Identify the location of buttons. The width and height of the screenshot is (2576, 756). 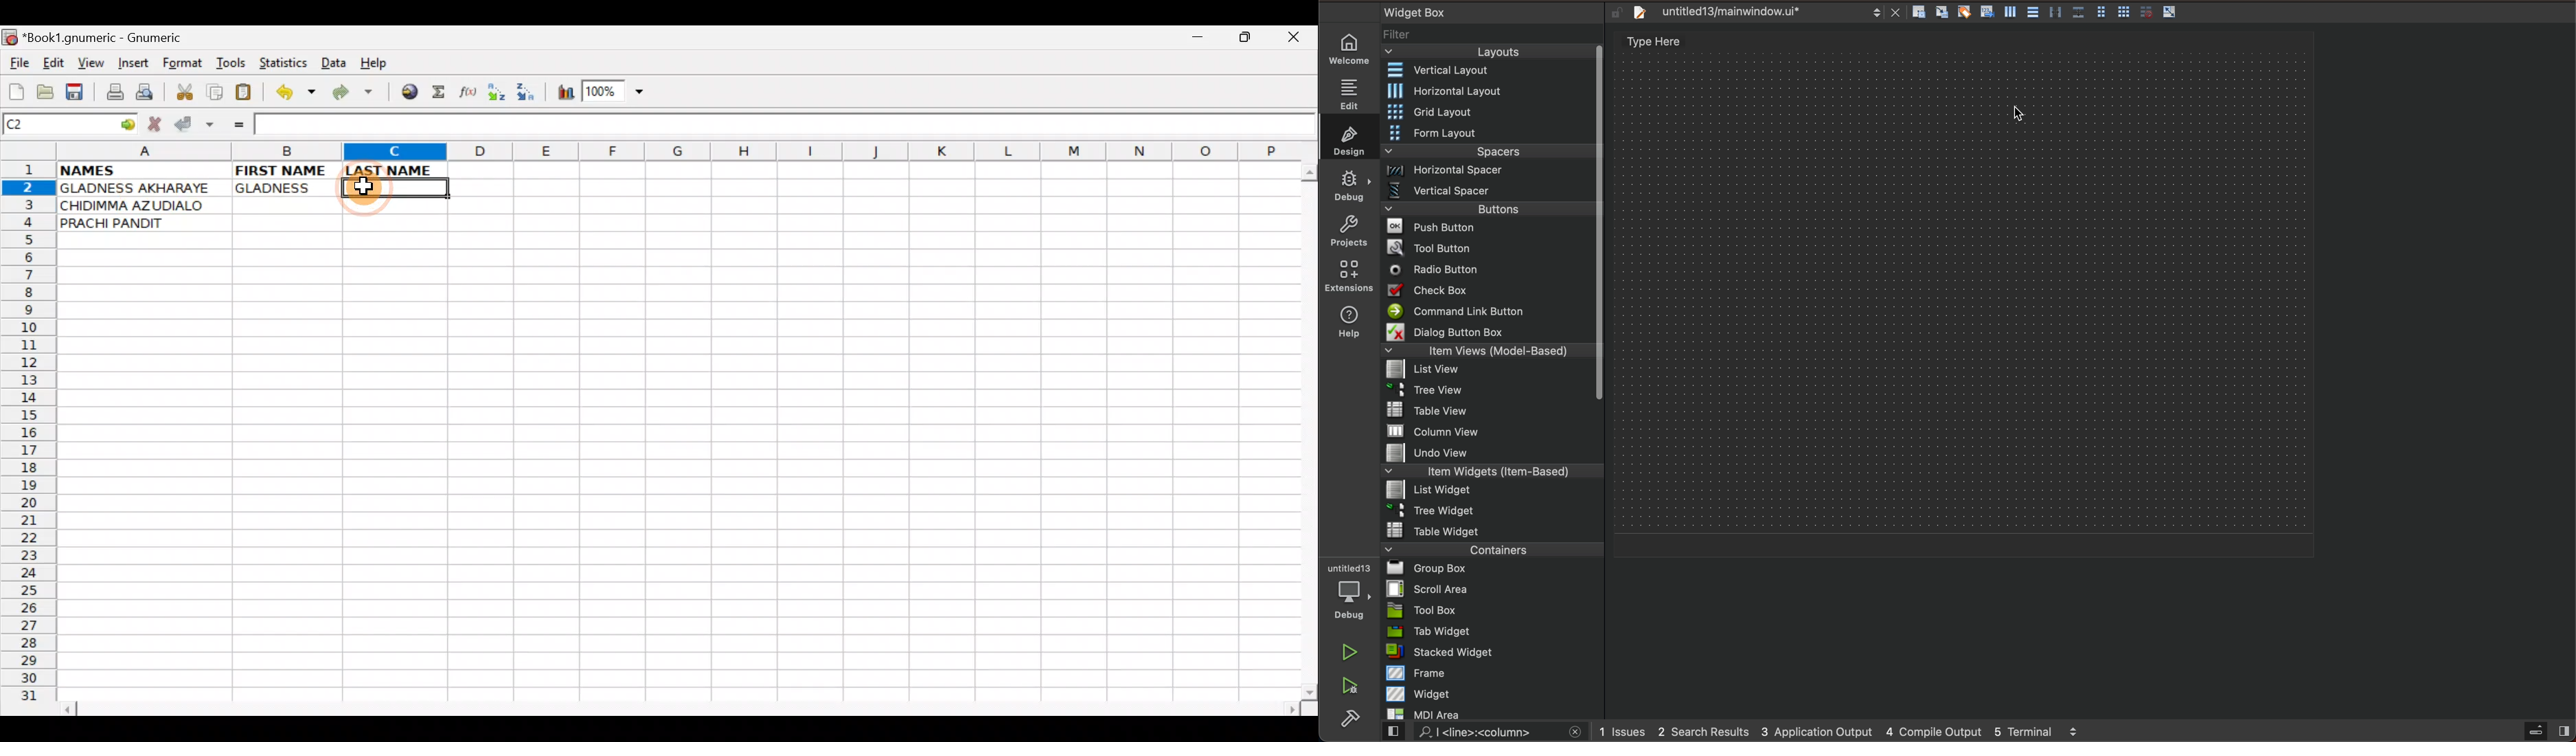
(1495, 208).